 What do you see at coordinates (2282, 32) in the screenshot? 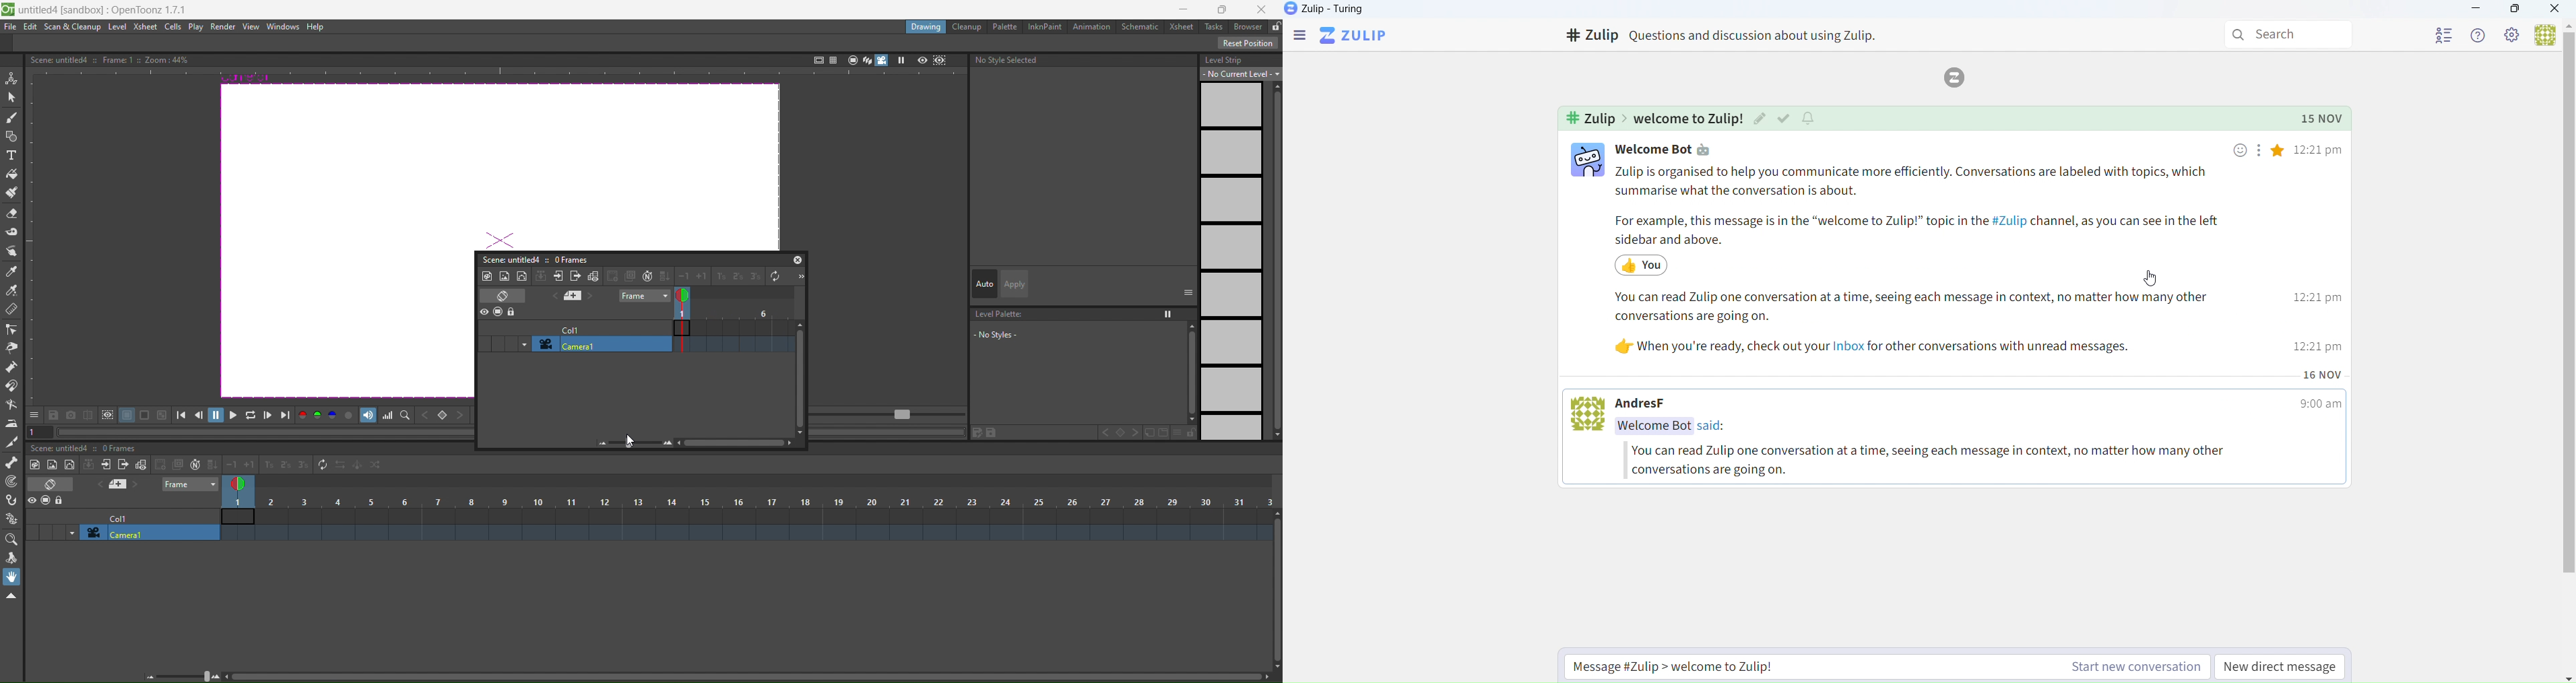
I see `Search` at bounding box center [2282, 32].